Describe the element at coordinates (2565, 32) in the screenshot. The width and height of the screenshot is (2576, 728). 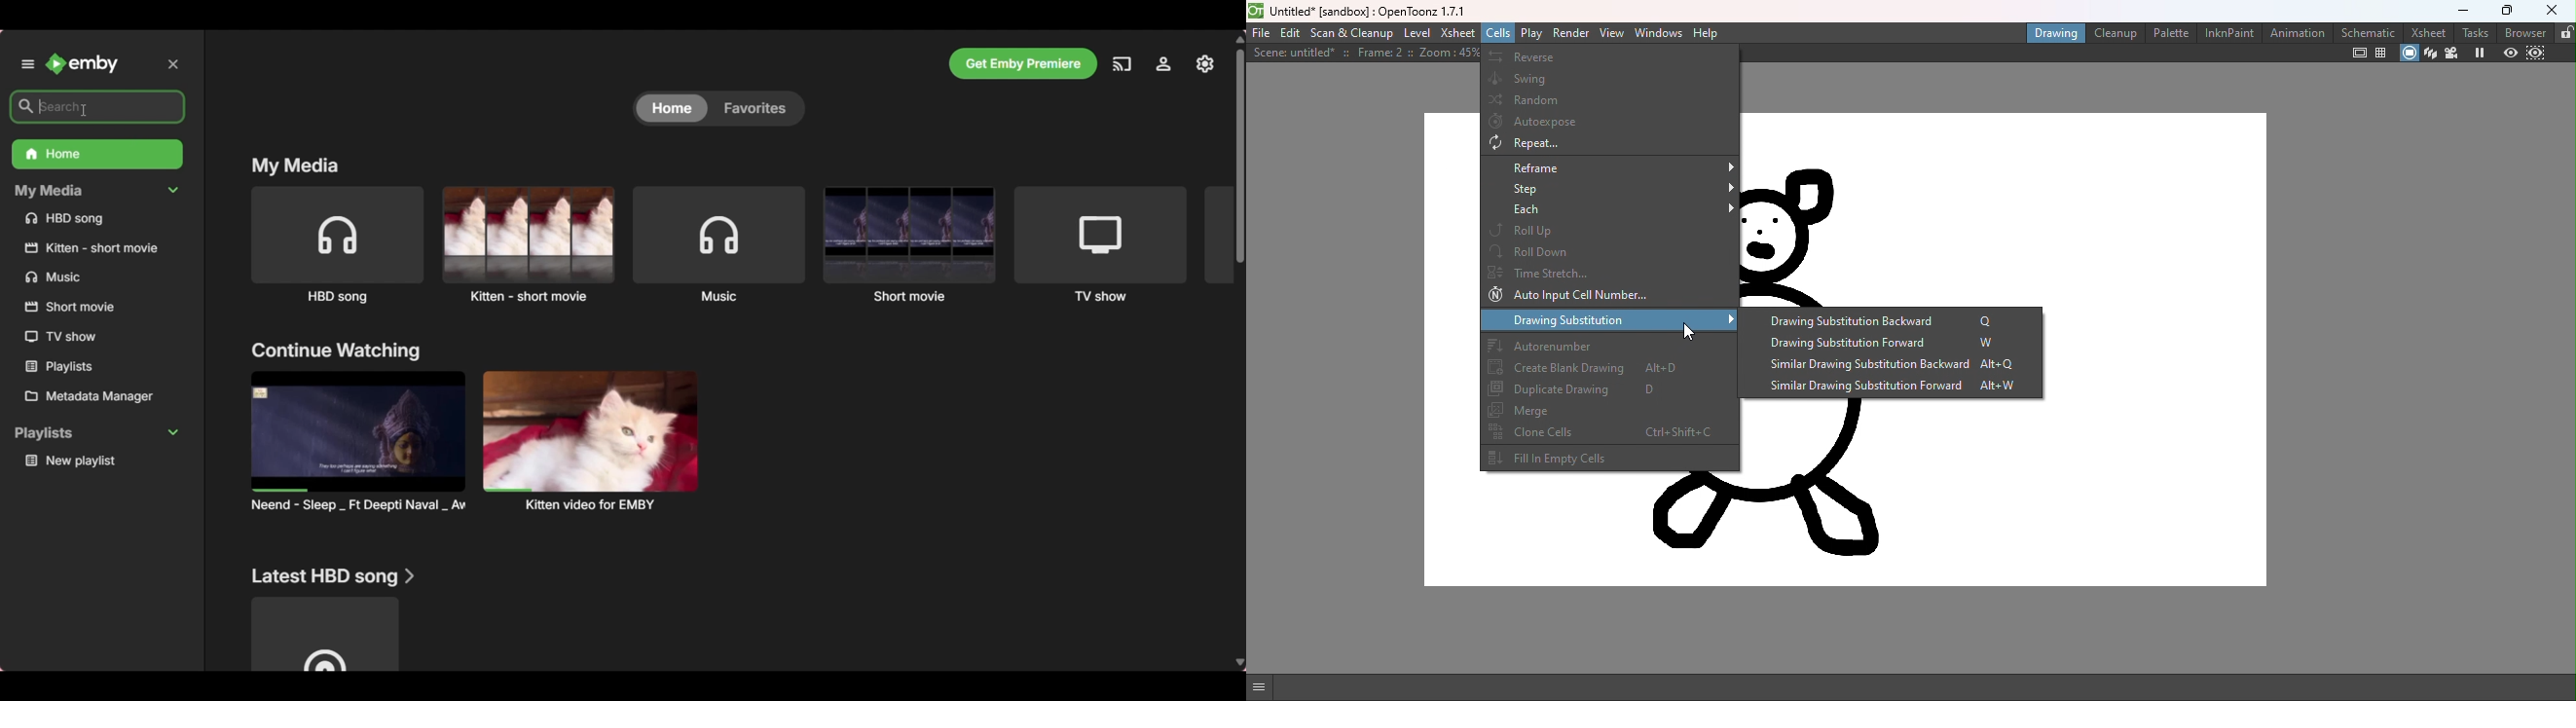
I see `Rooms tab` at that location.